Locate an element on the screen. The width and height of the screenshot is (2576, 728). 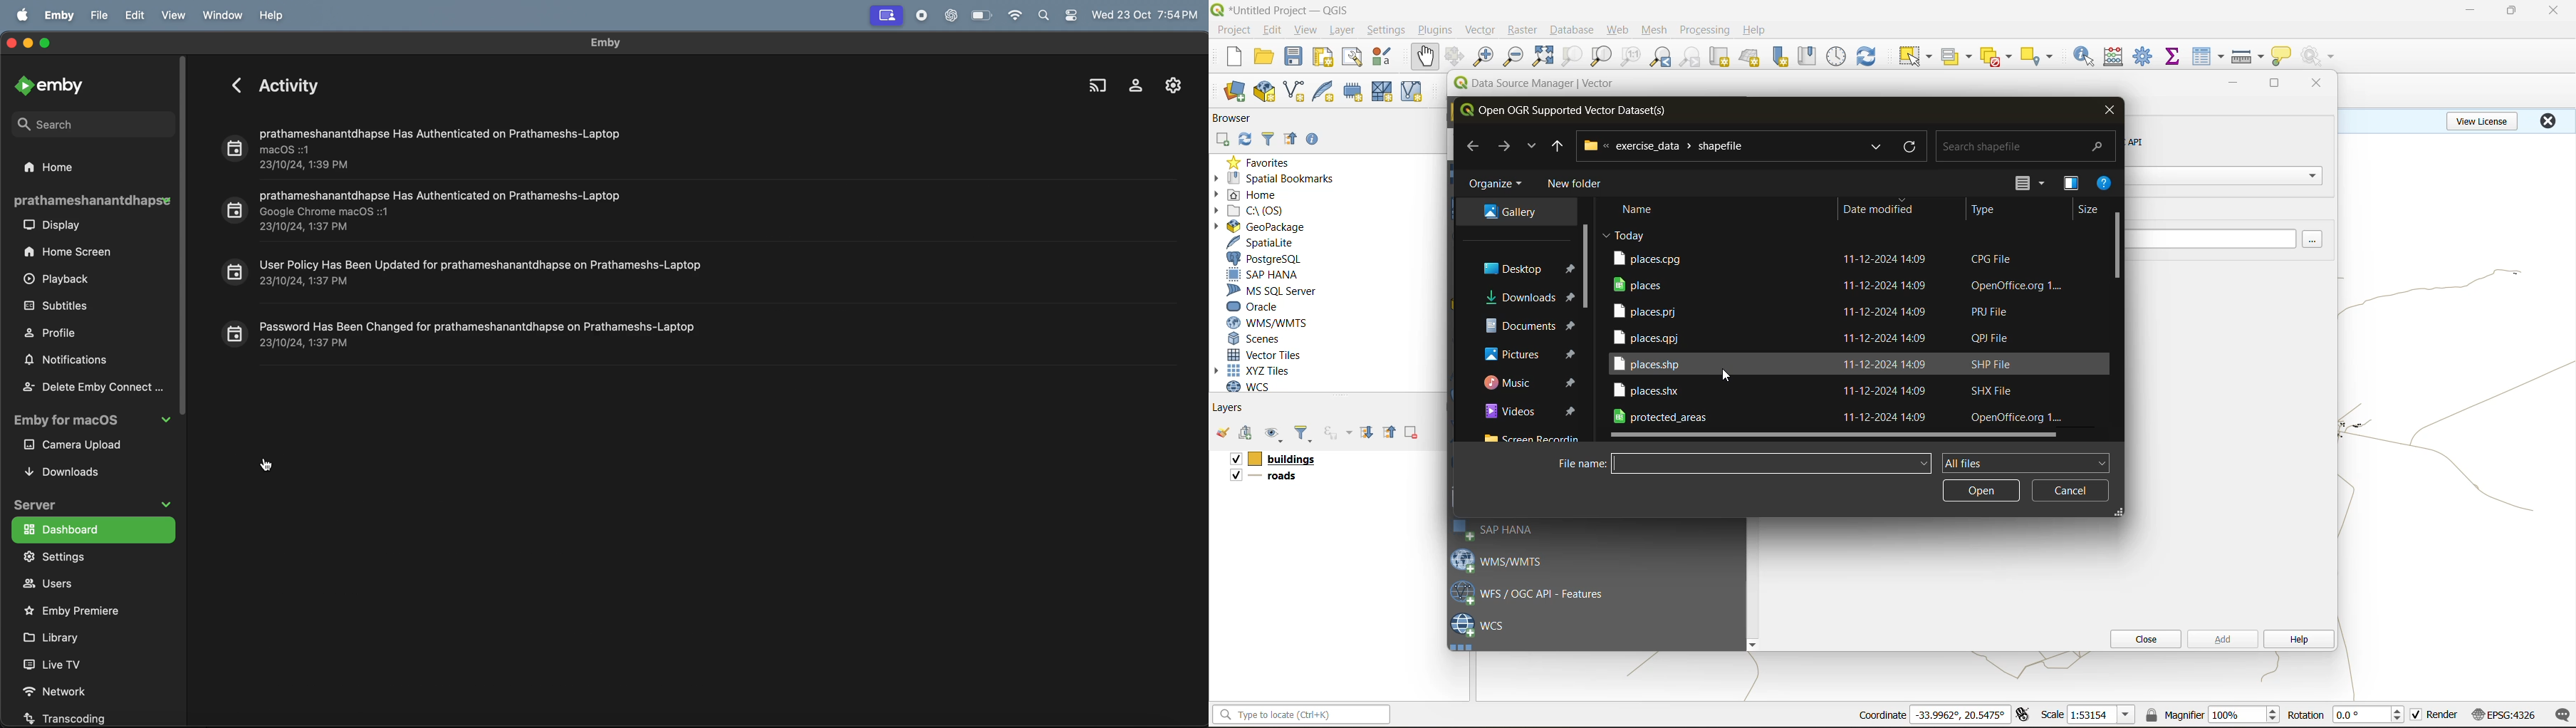
checkbox is located at coordinates (2416, 715).